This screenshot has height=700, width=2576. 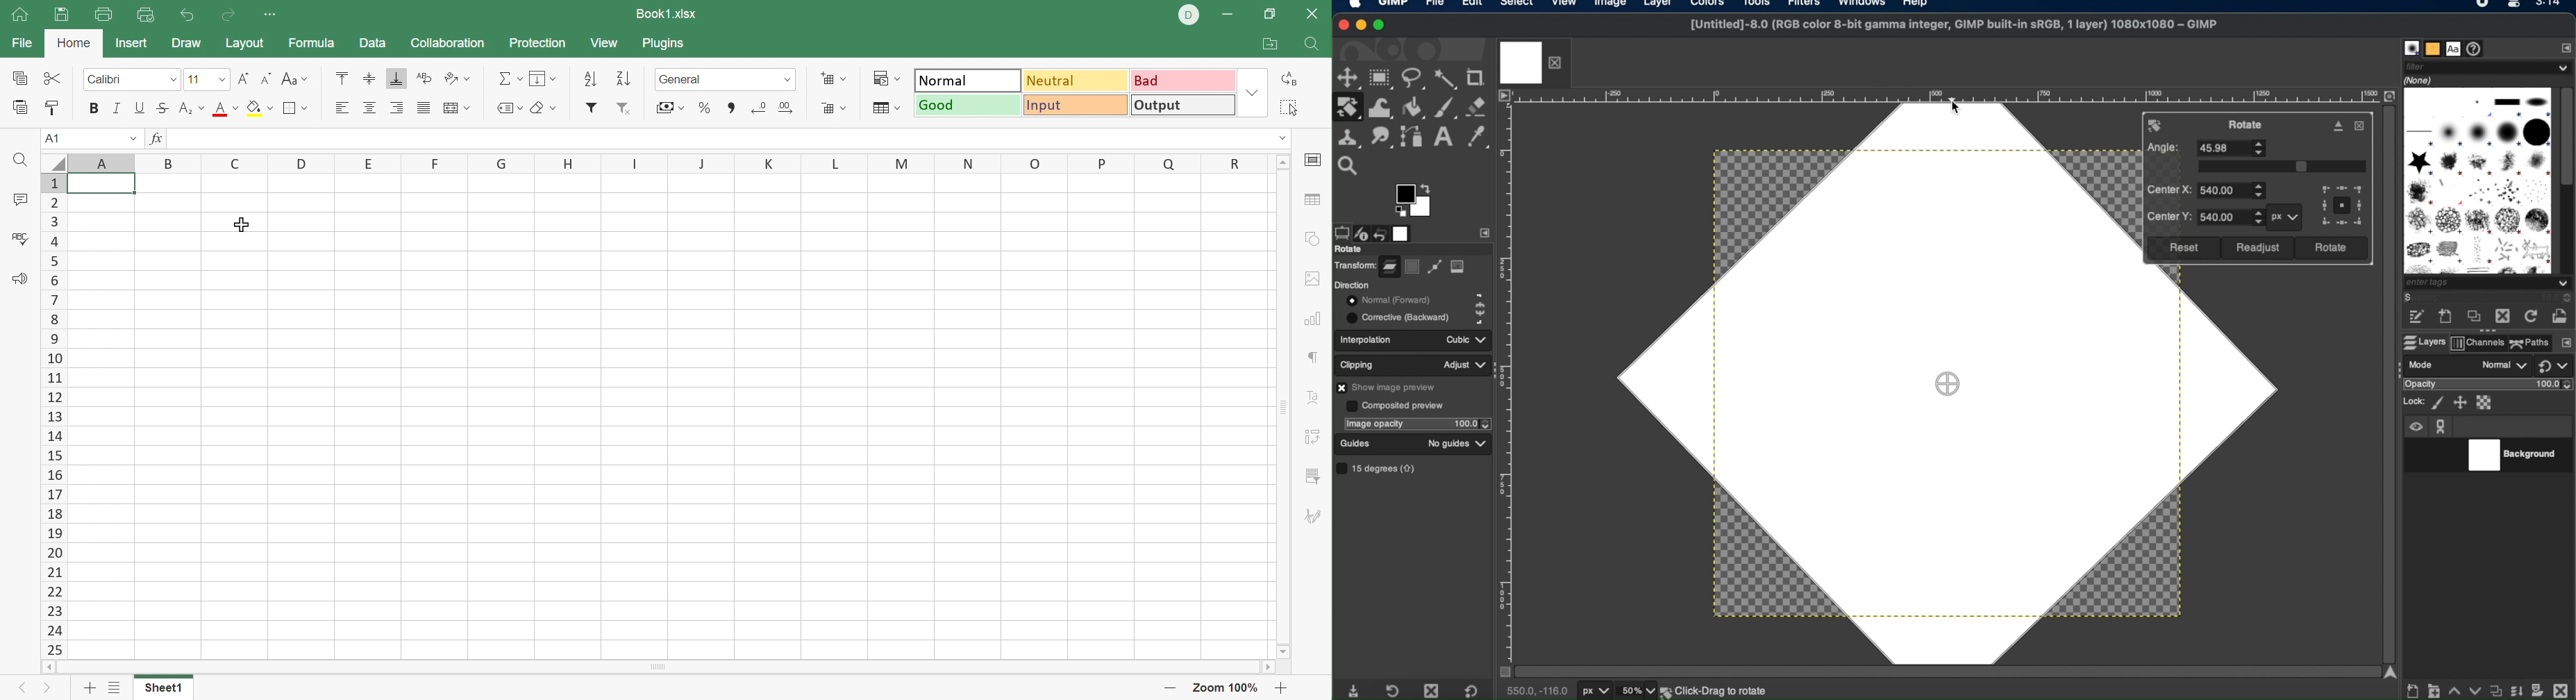 What do you see at coordinates (1382, 78) in the screenshot?
I see `rectangle select tool` at bounding box center [1382, 78].